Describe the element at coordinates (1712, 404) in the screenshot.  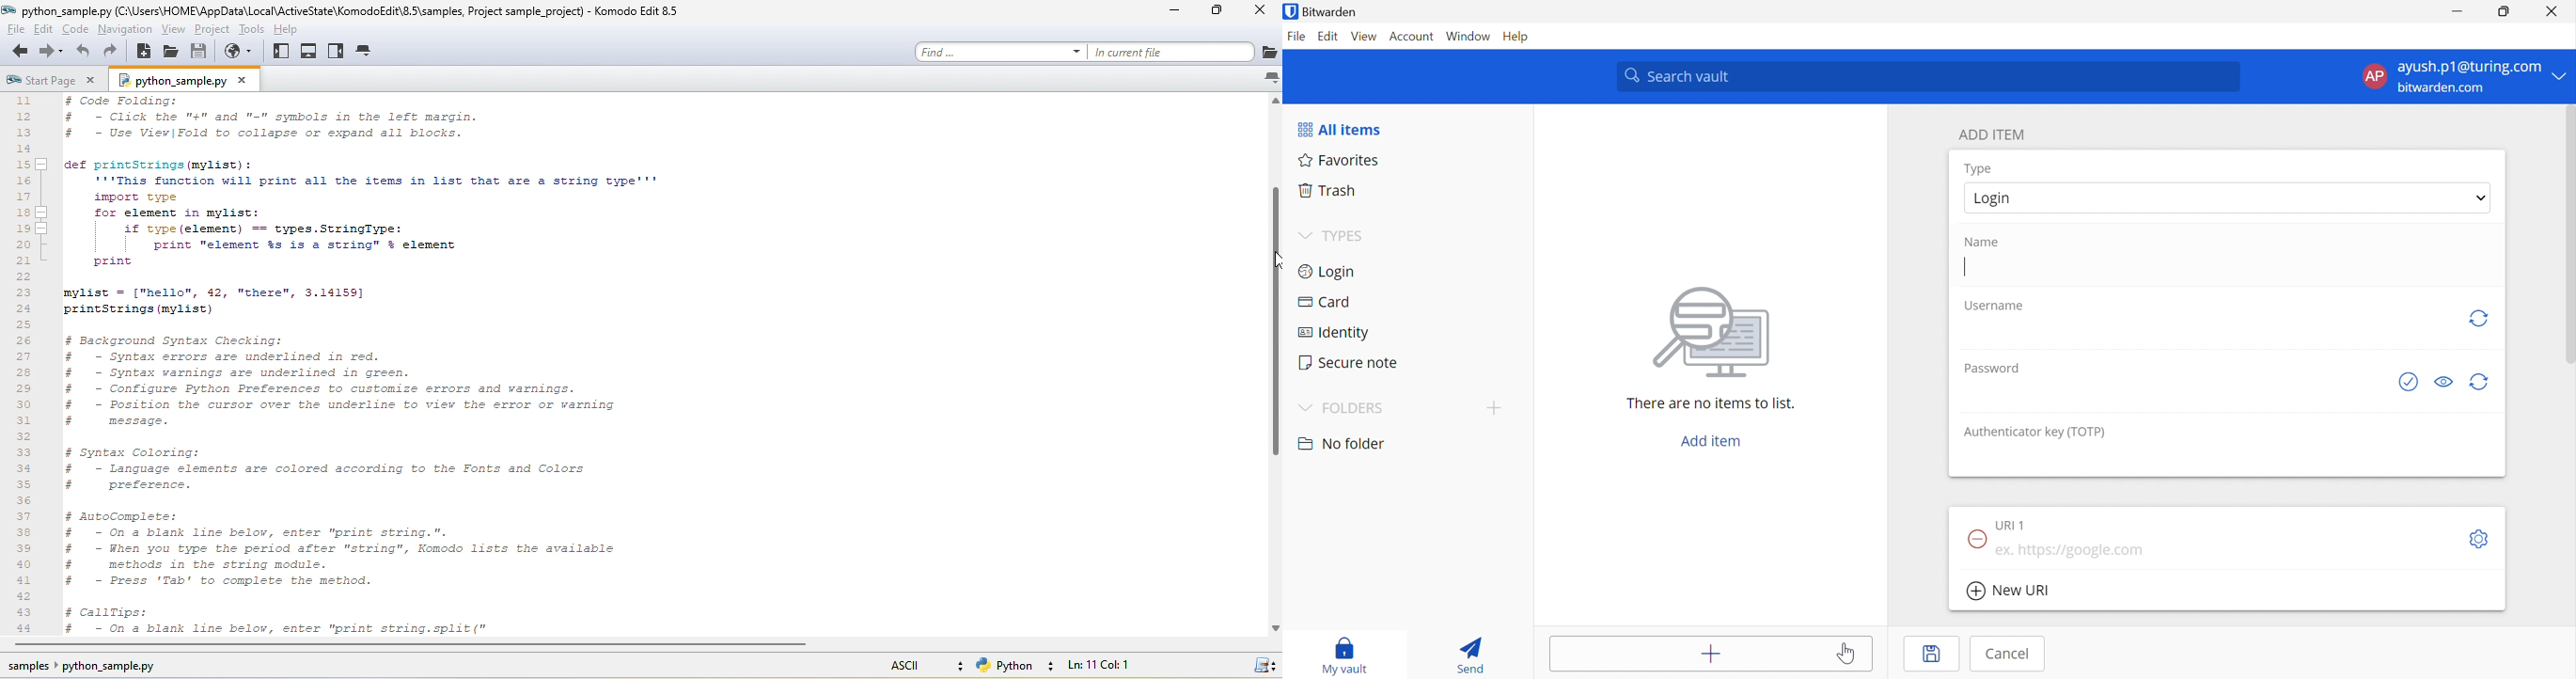
I see `There are no items to list.` at that location.